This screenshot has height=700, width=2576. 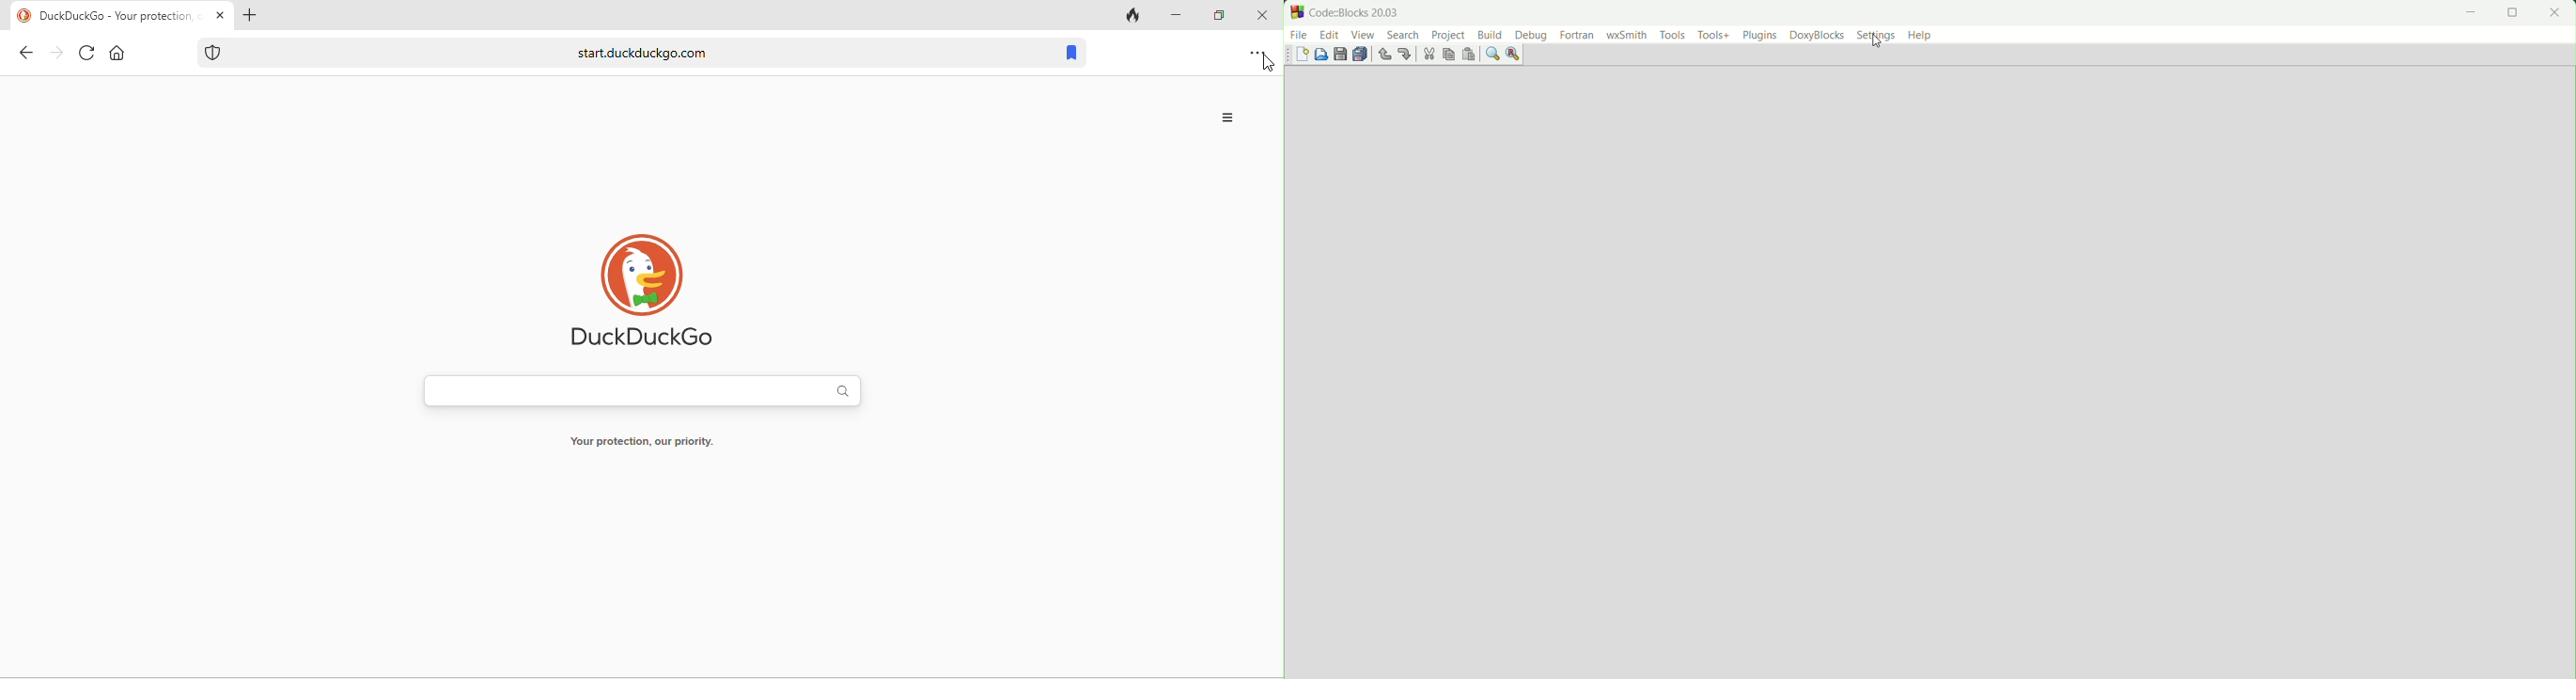 I want to click on redo, so click(x=1404, y=53).